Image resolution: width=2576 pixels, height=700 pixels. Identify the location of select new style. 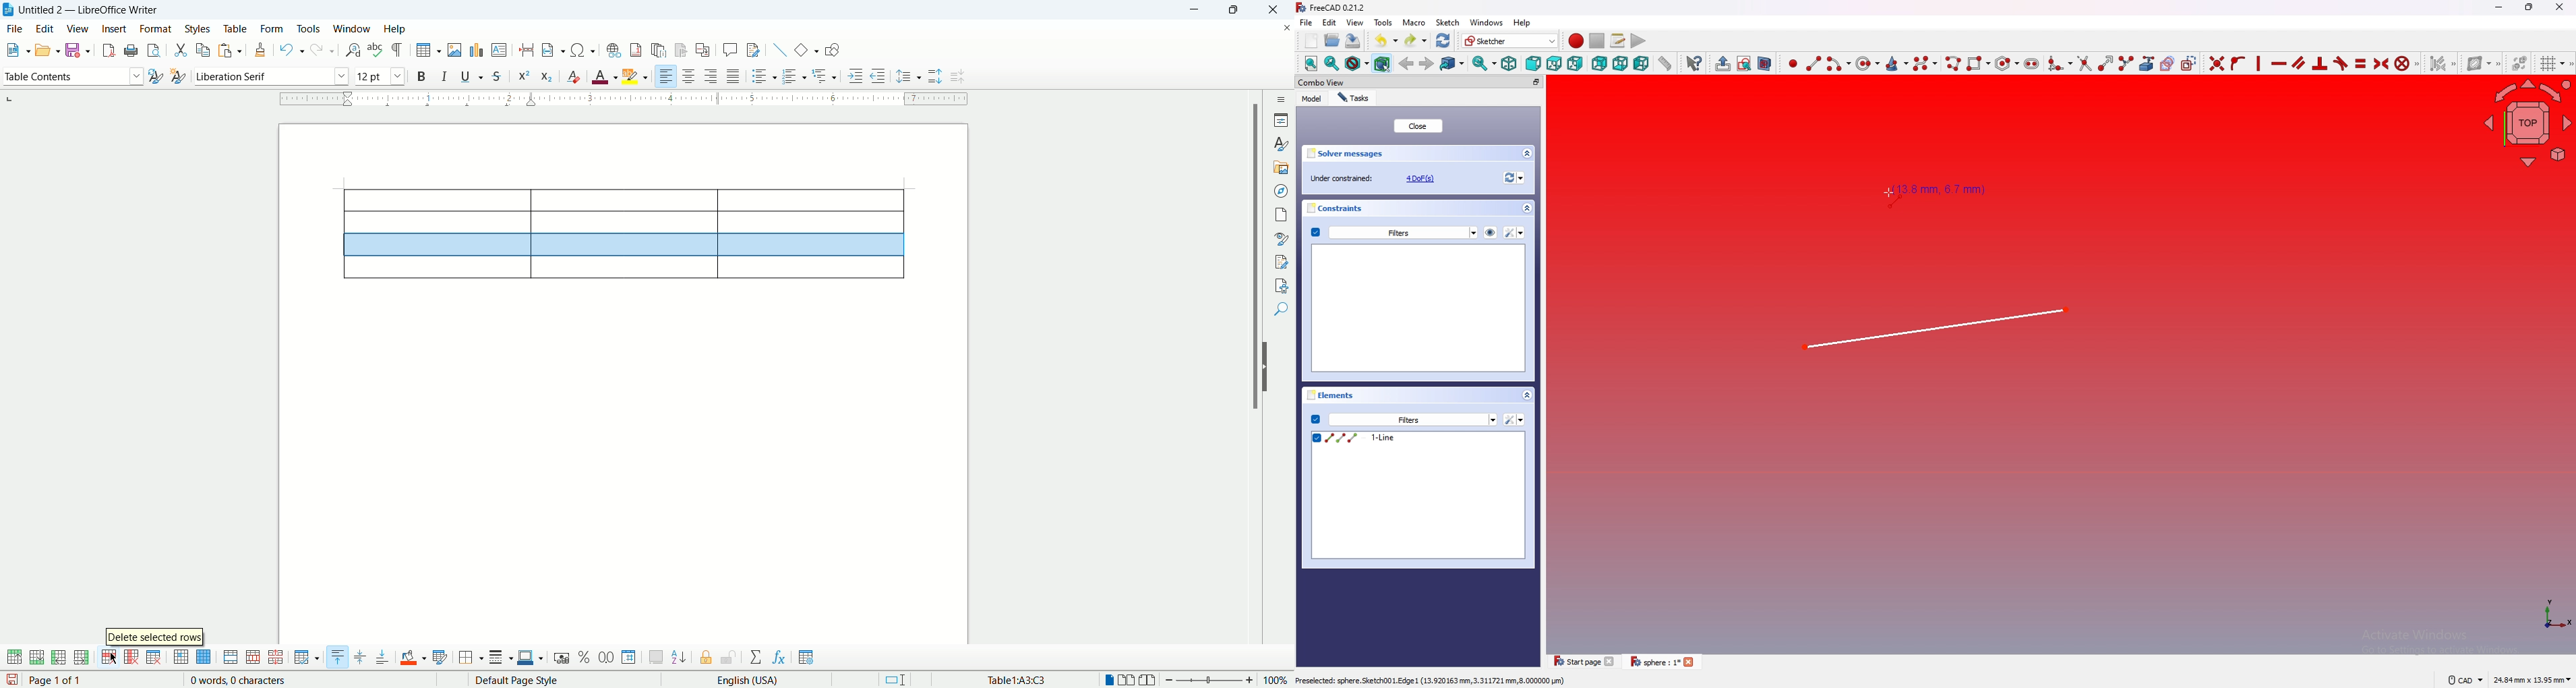
(176, 76).